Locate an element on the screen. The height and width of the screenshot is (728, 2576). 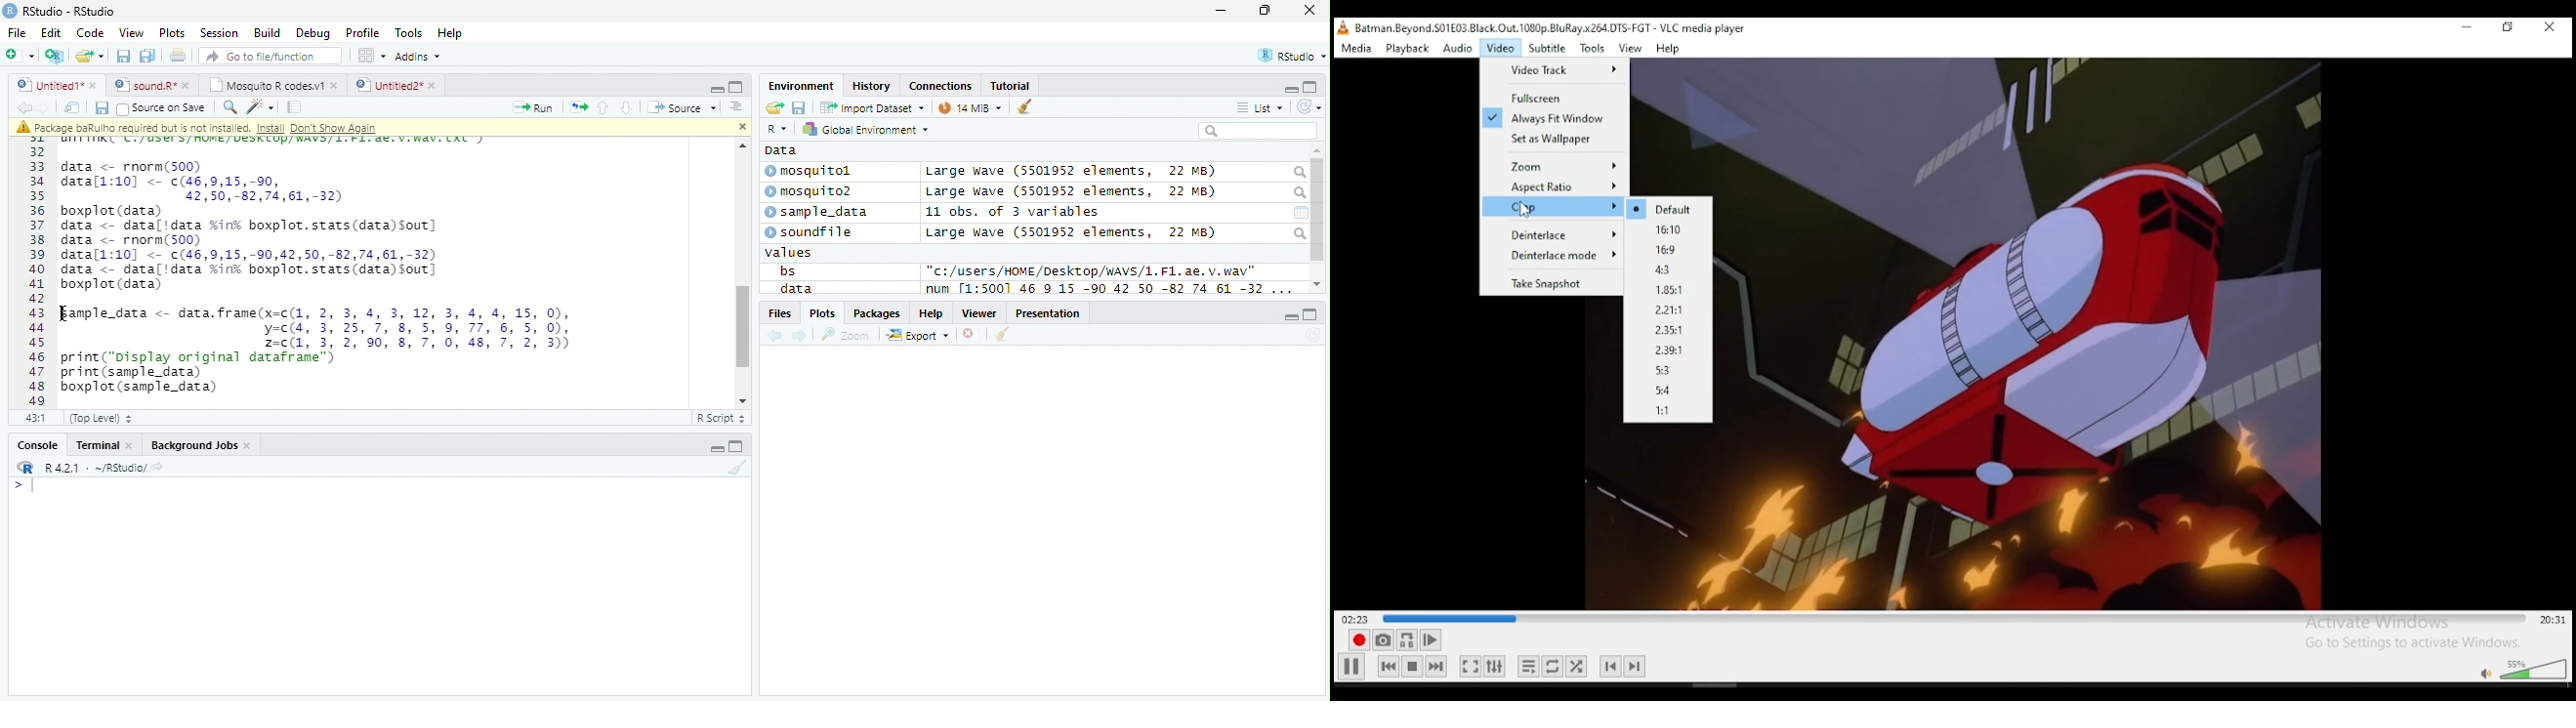
Edit is located at coordinates (52, 33).